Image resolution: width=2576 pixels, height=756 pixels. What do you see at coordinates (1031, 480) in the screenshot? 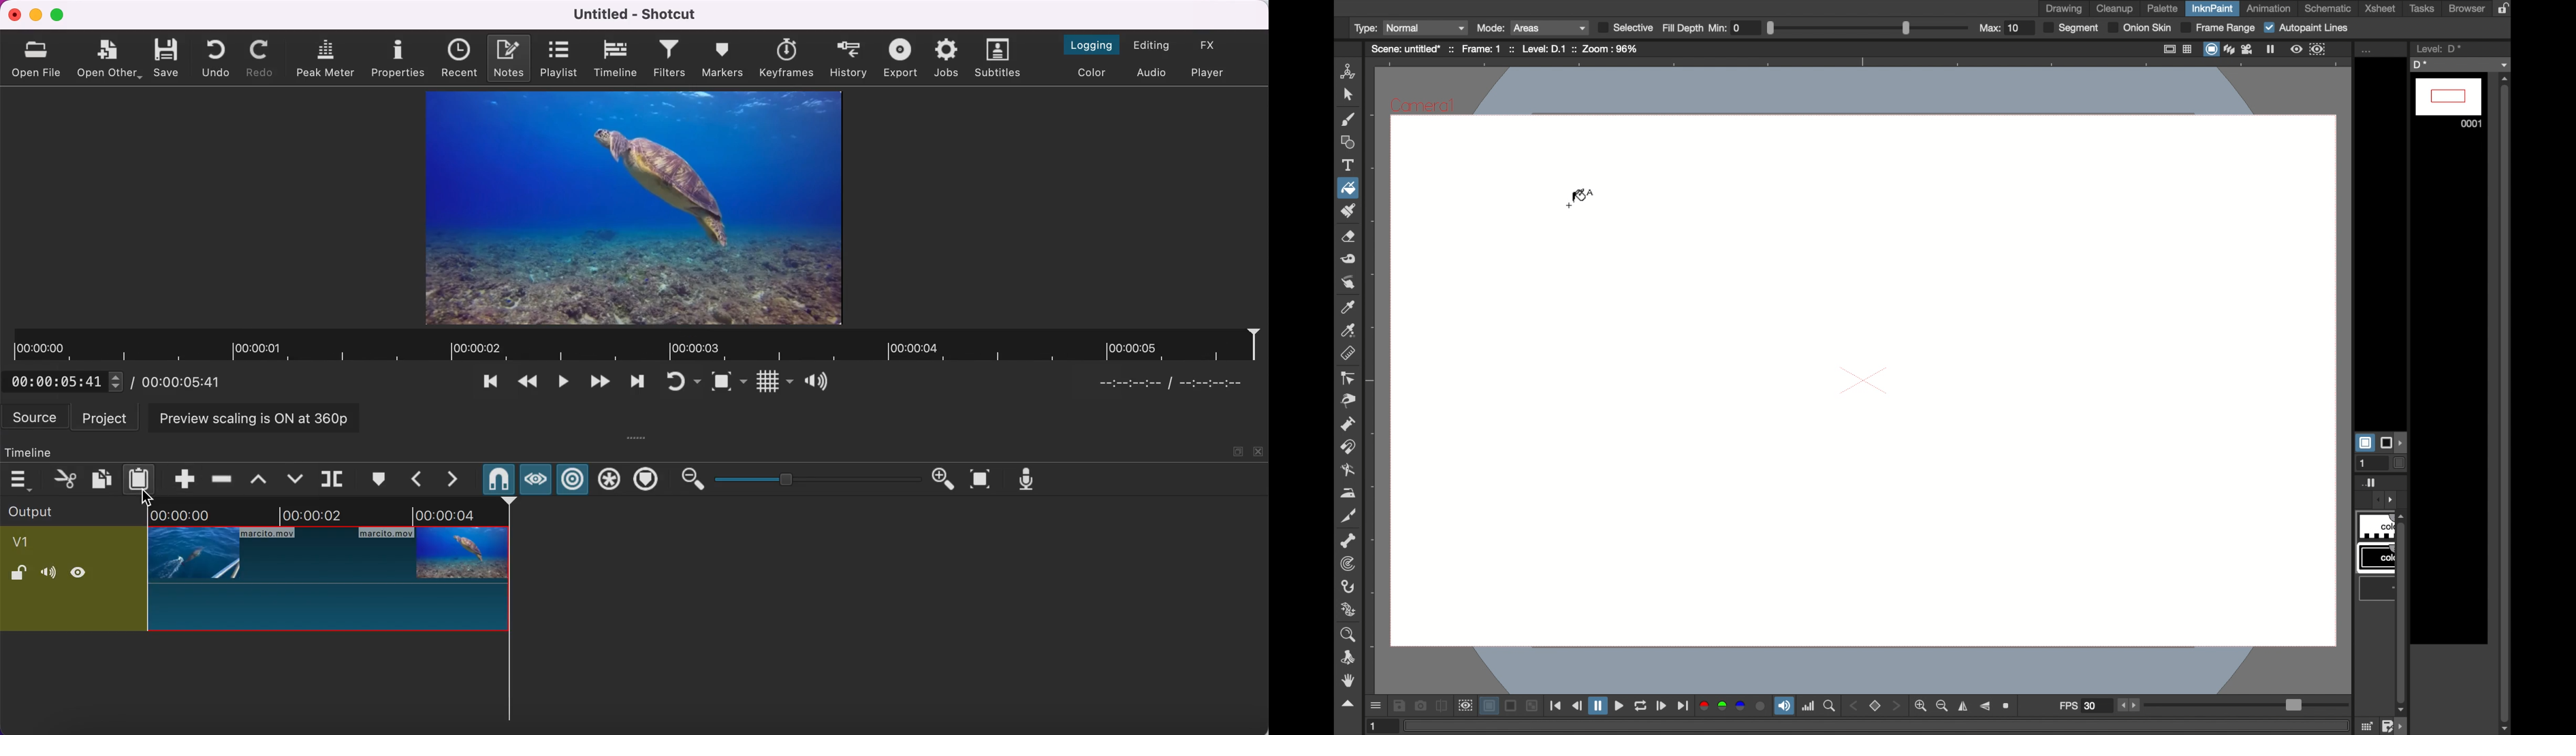
I see `record audio` at bounding box center [1031, 480].